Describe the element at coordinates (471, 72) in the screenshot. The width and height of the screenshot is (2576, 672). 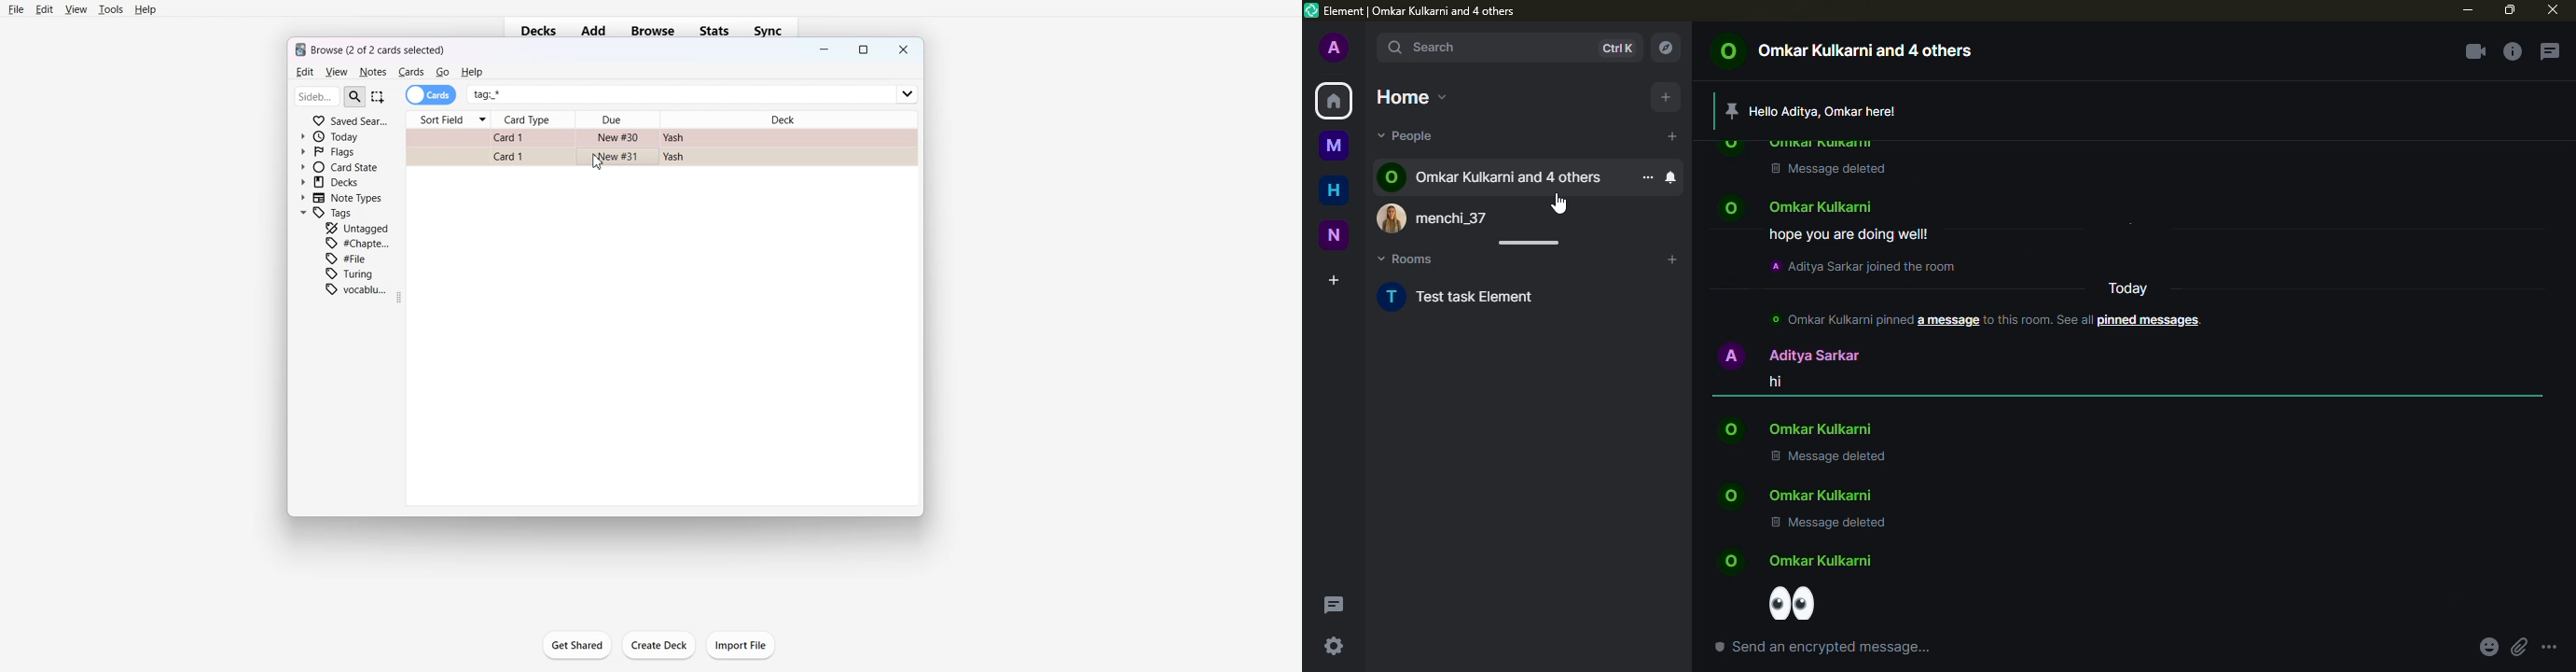
I see `He` at that location.